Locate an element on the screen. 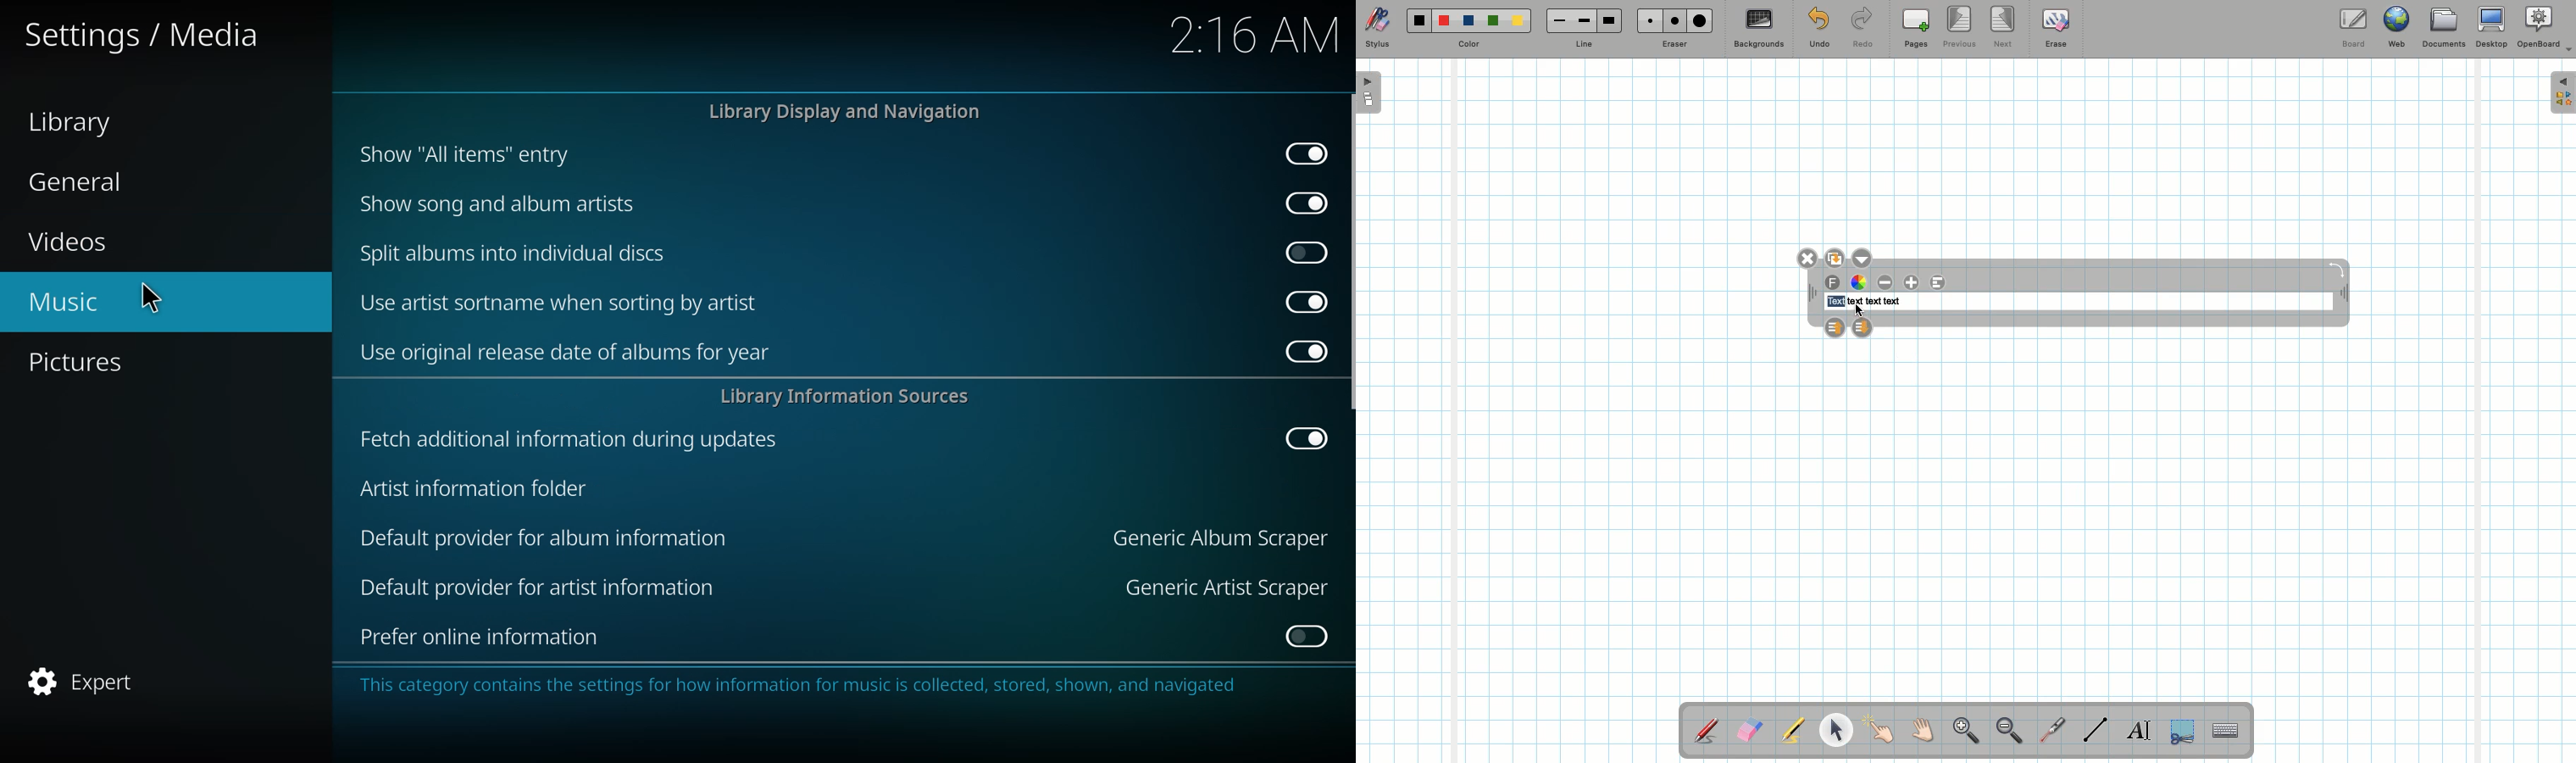 Image resolution: width=2576 pixels, height=784 pixels. library display and navigation is located at coordinates (847, 112).